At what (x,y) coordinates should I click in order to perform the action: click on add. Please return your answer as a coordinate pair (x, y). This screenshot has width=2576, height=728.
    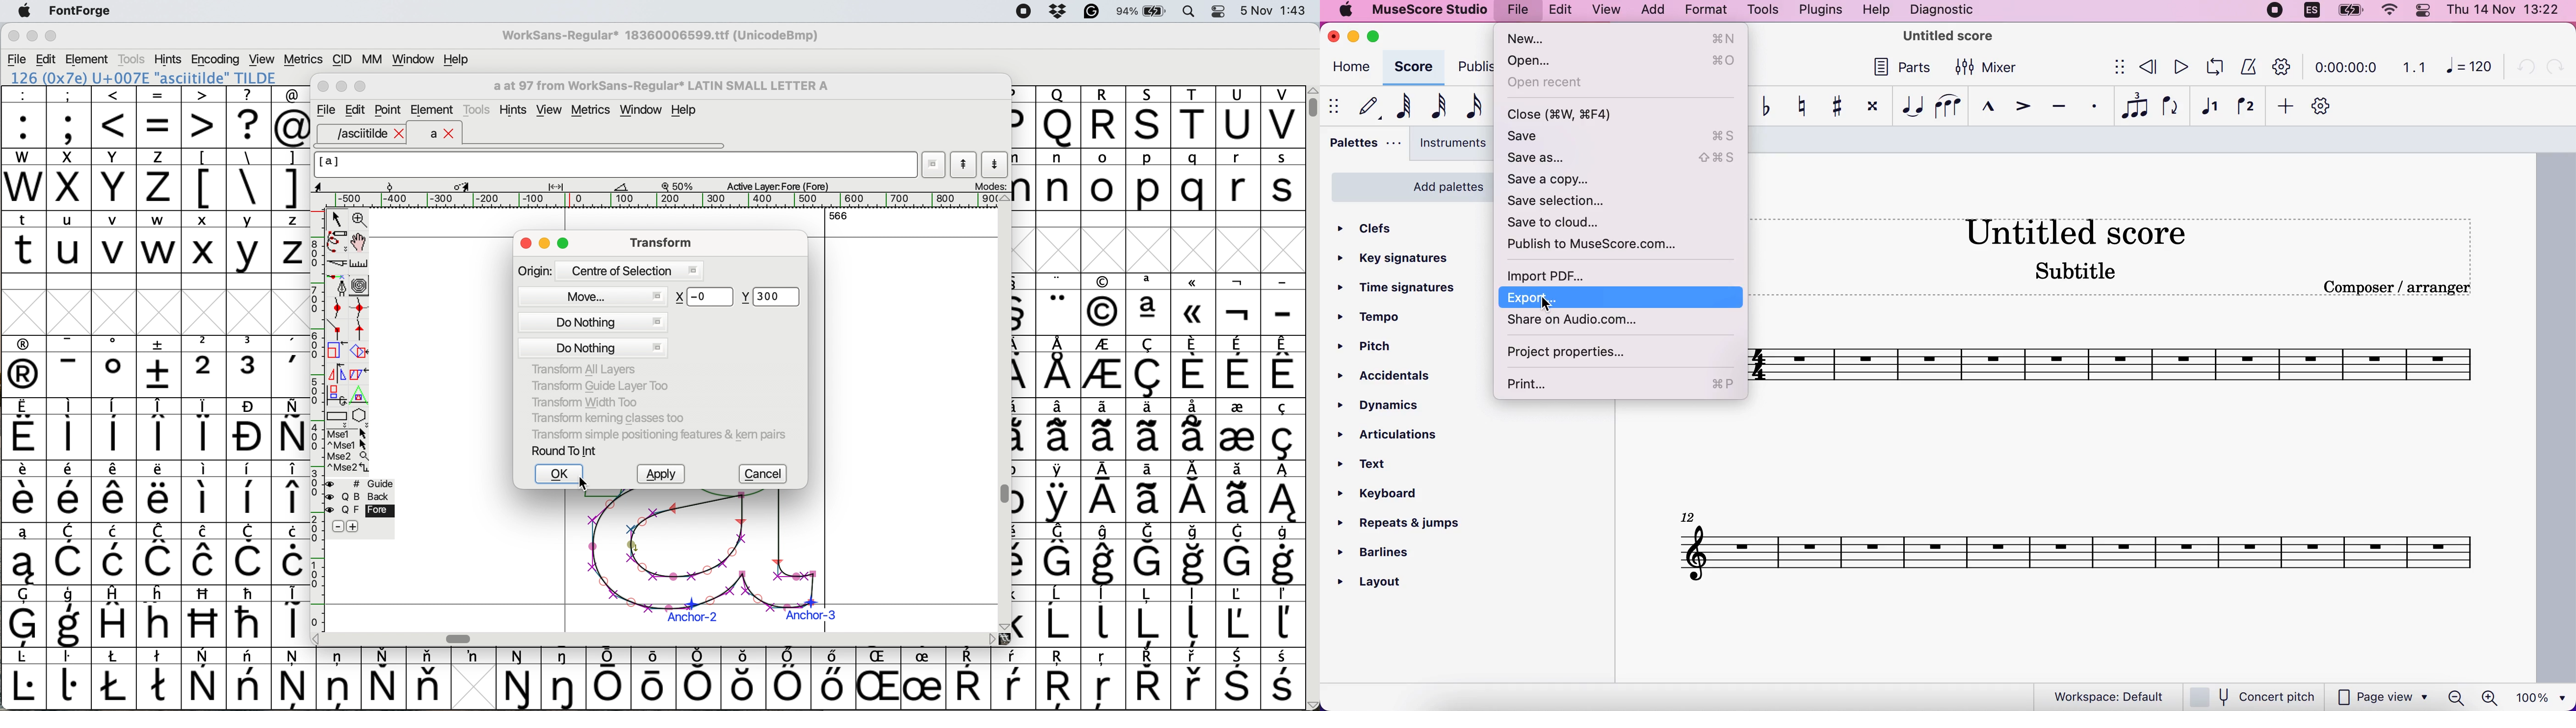
    Looking at the image, I should click on (354, 526).